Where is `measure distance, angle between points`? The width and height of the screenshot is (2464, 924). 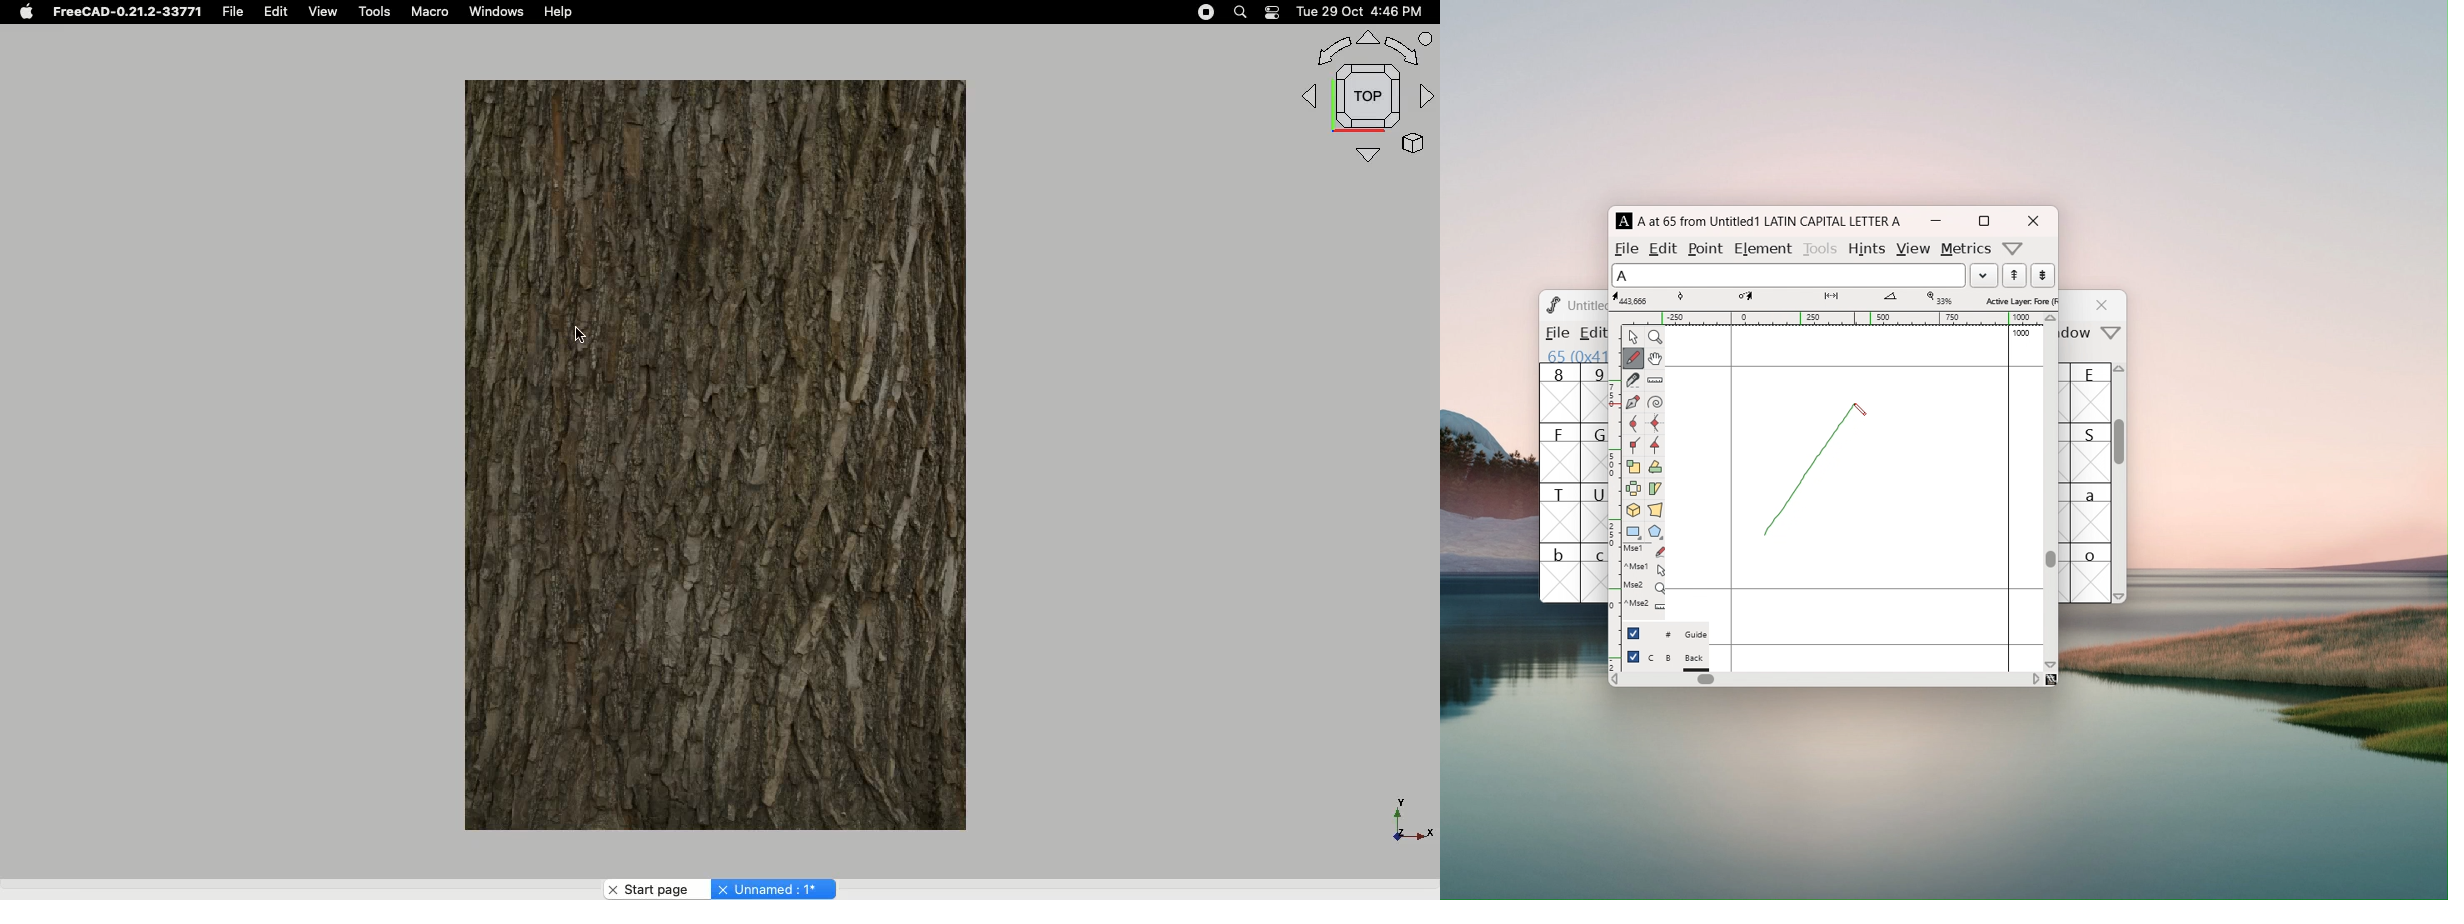 measure distance, angle between points is located at coordinates (1655, 381).